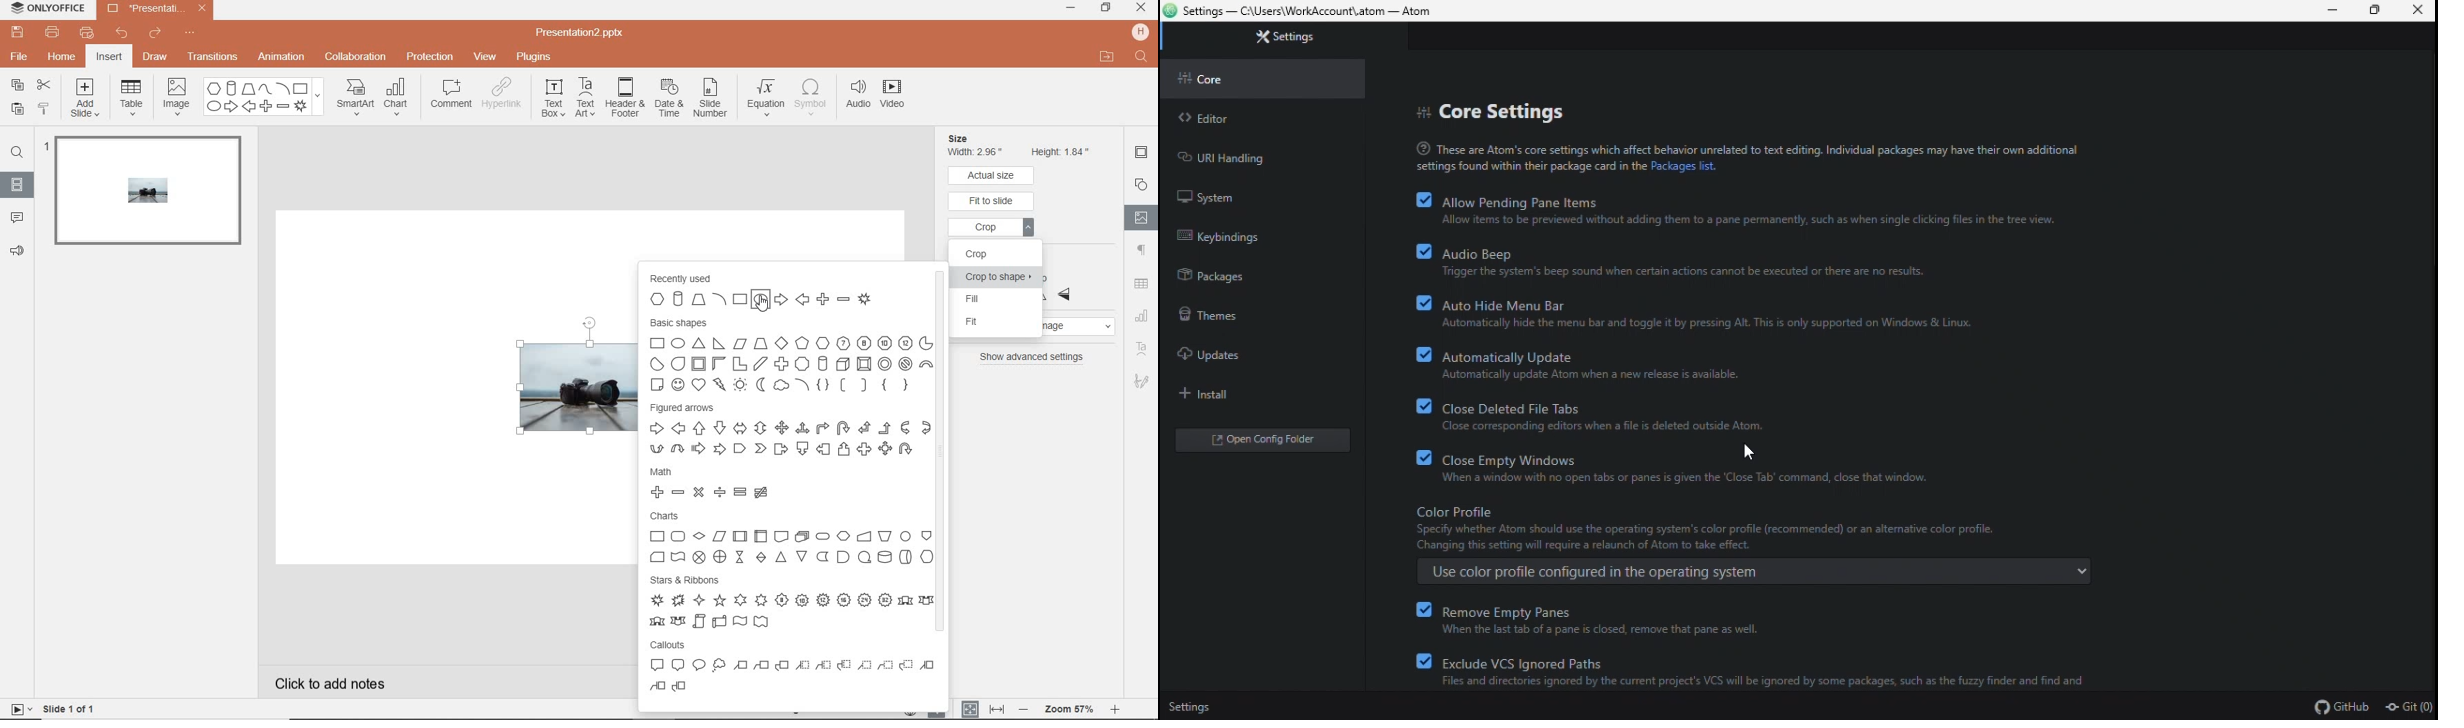 The width and height of the screenshot is (2464, 728). Describe the element at coordinates (999, 279) in the screenshot. I see `crop to shape` at that location.